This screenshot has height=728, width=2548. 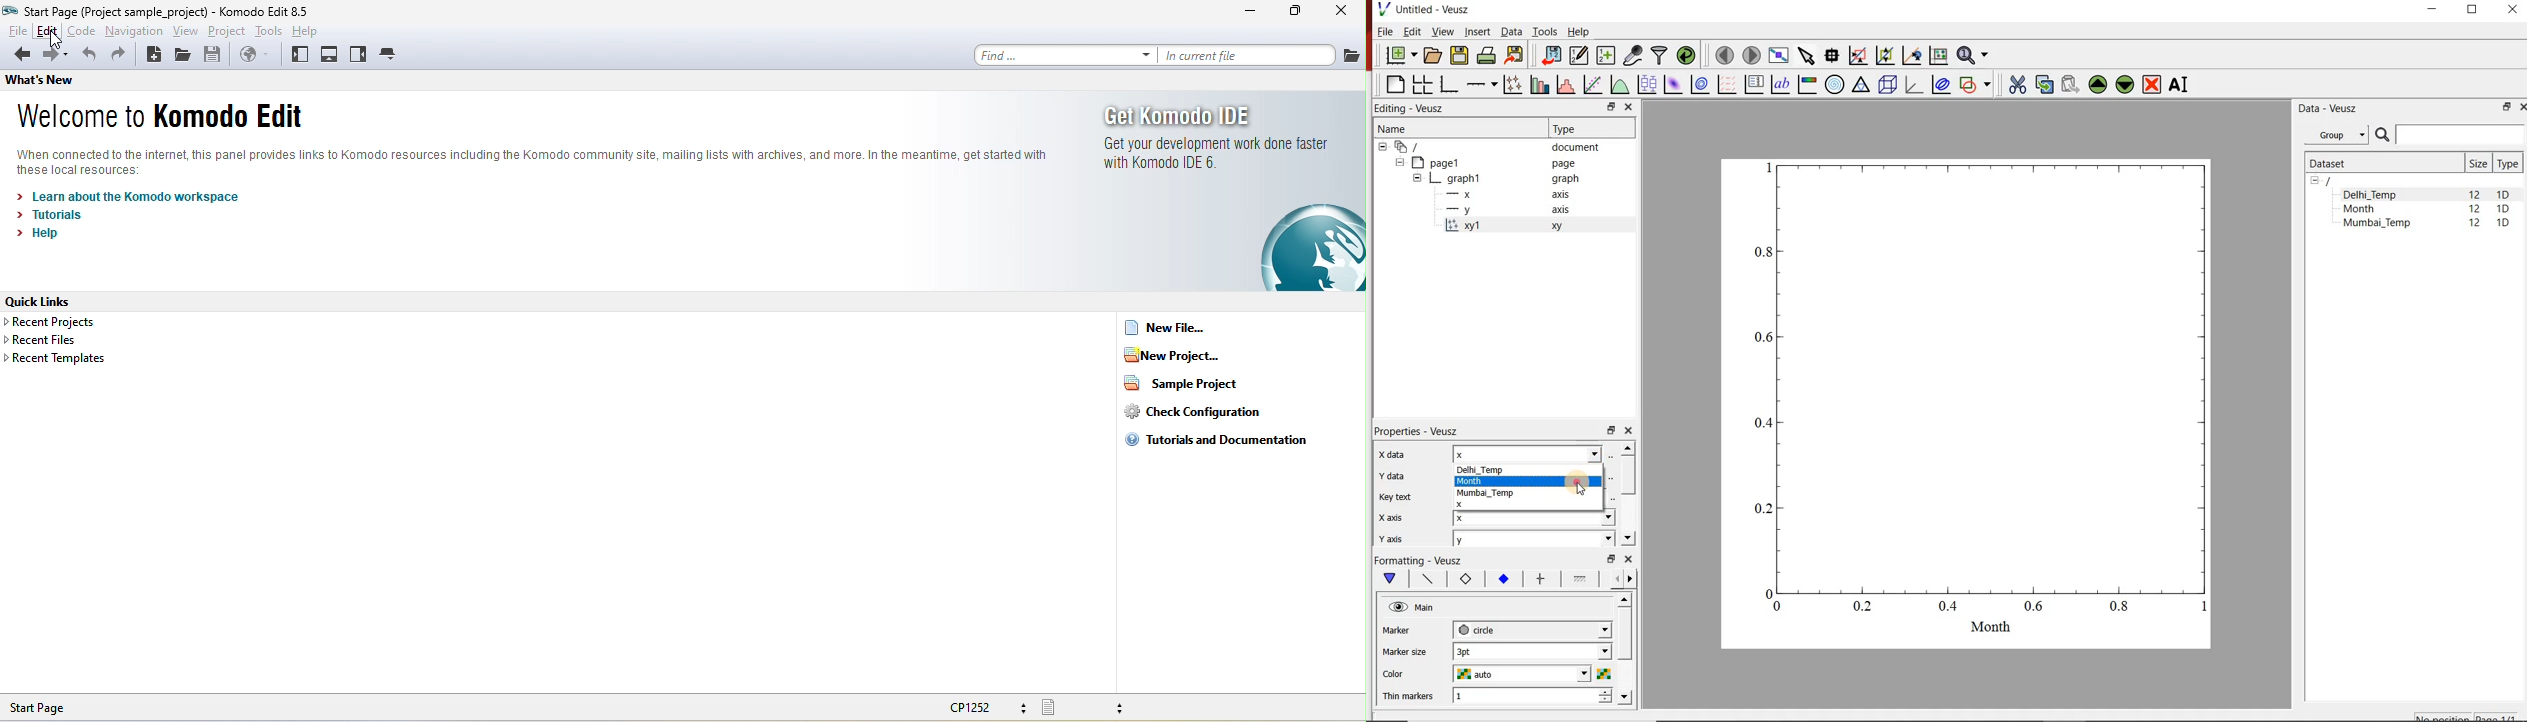 I want to click on move to the next page, so click(x=1752, y=55).